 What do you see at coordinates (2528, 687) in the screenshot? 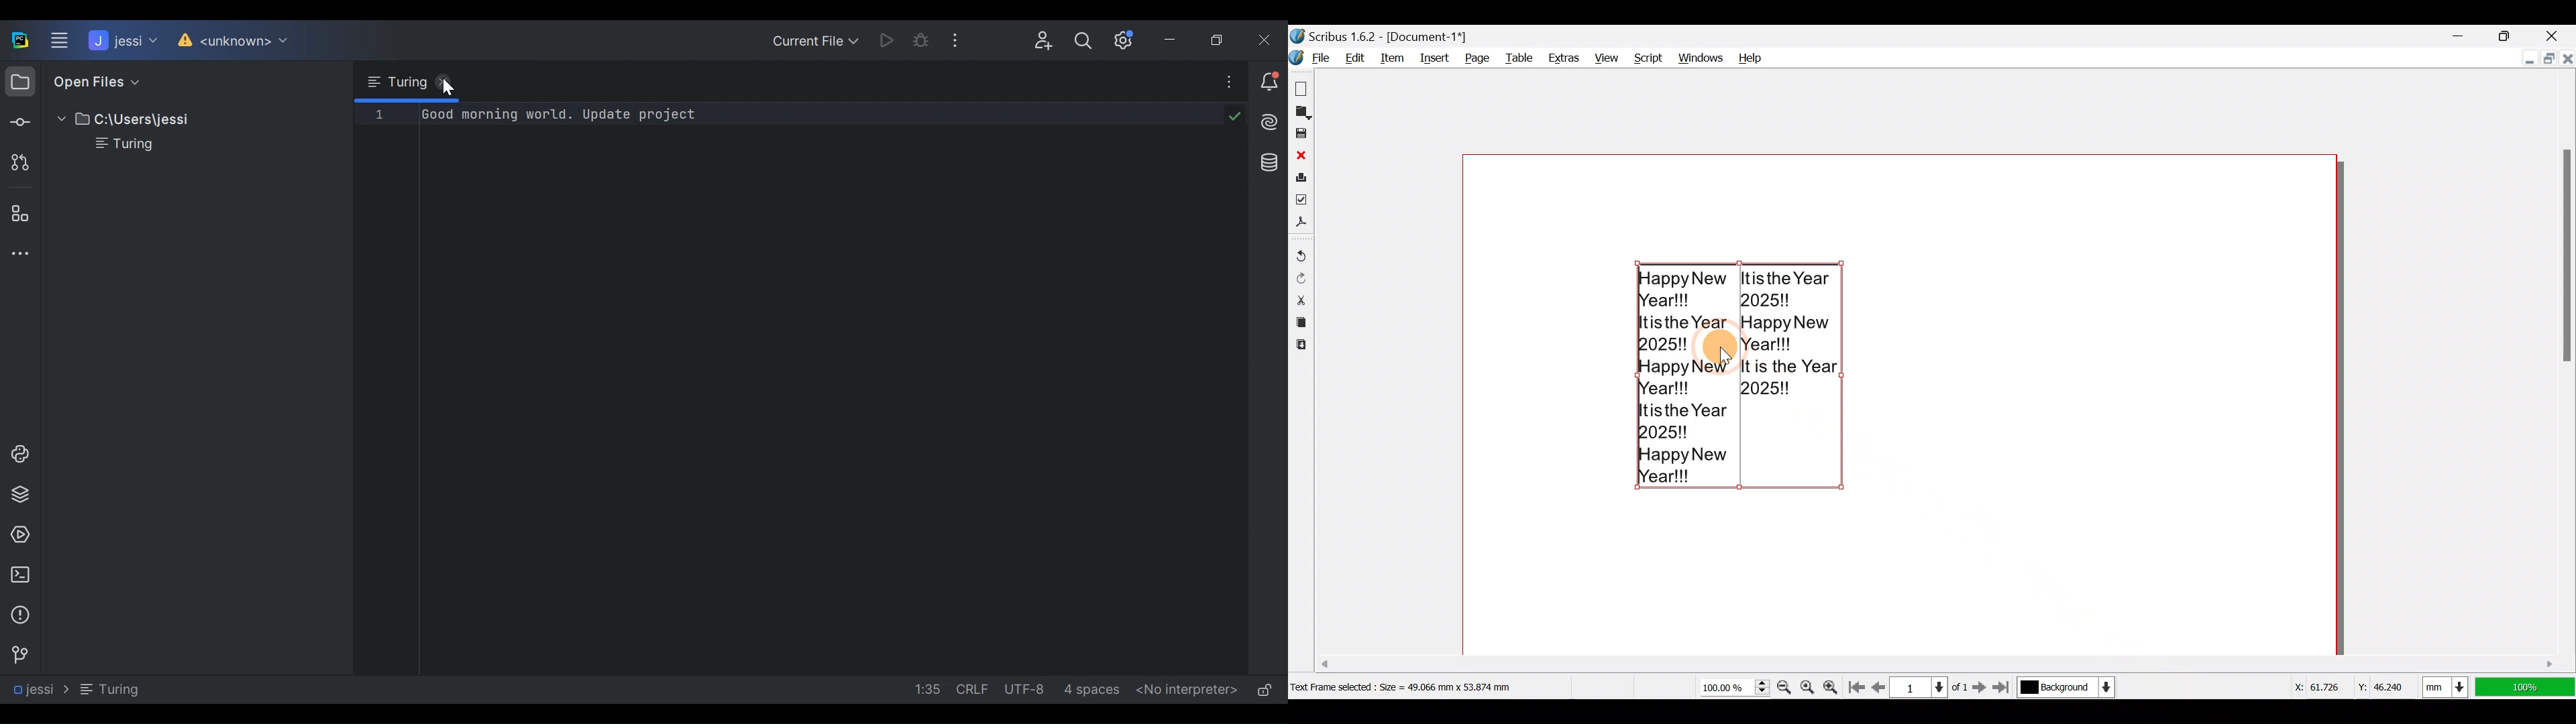
I see `100% zoom ratio` at bounding box center [2528, 687].